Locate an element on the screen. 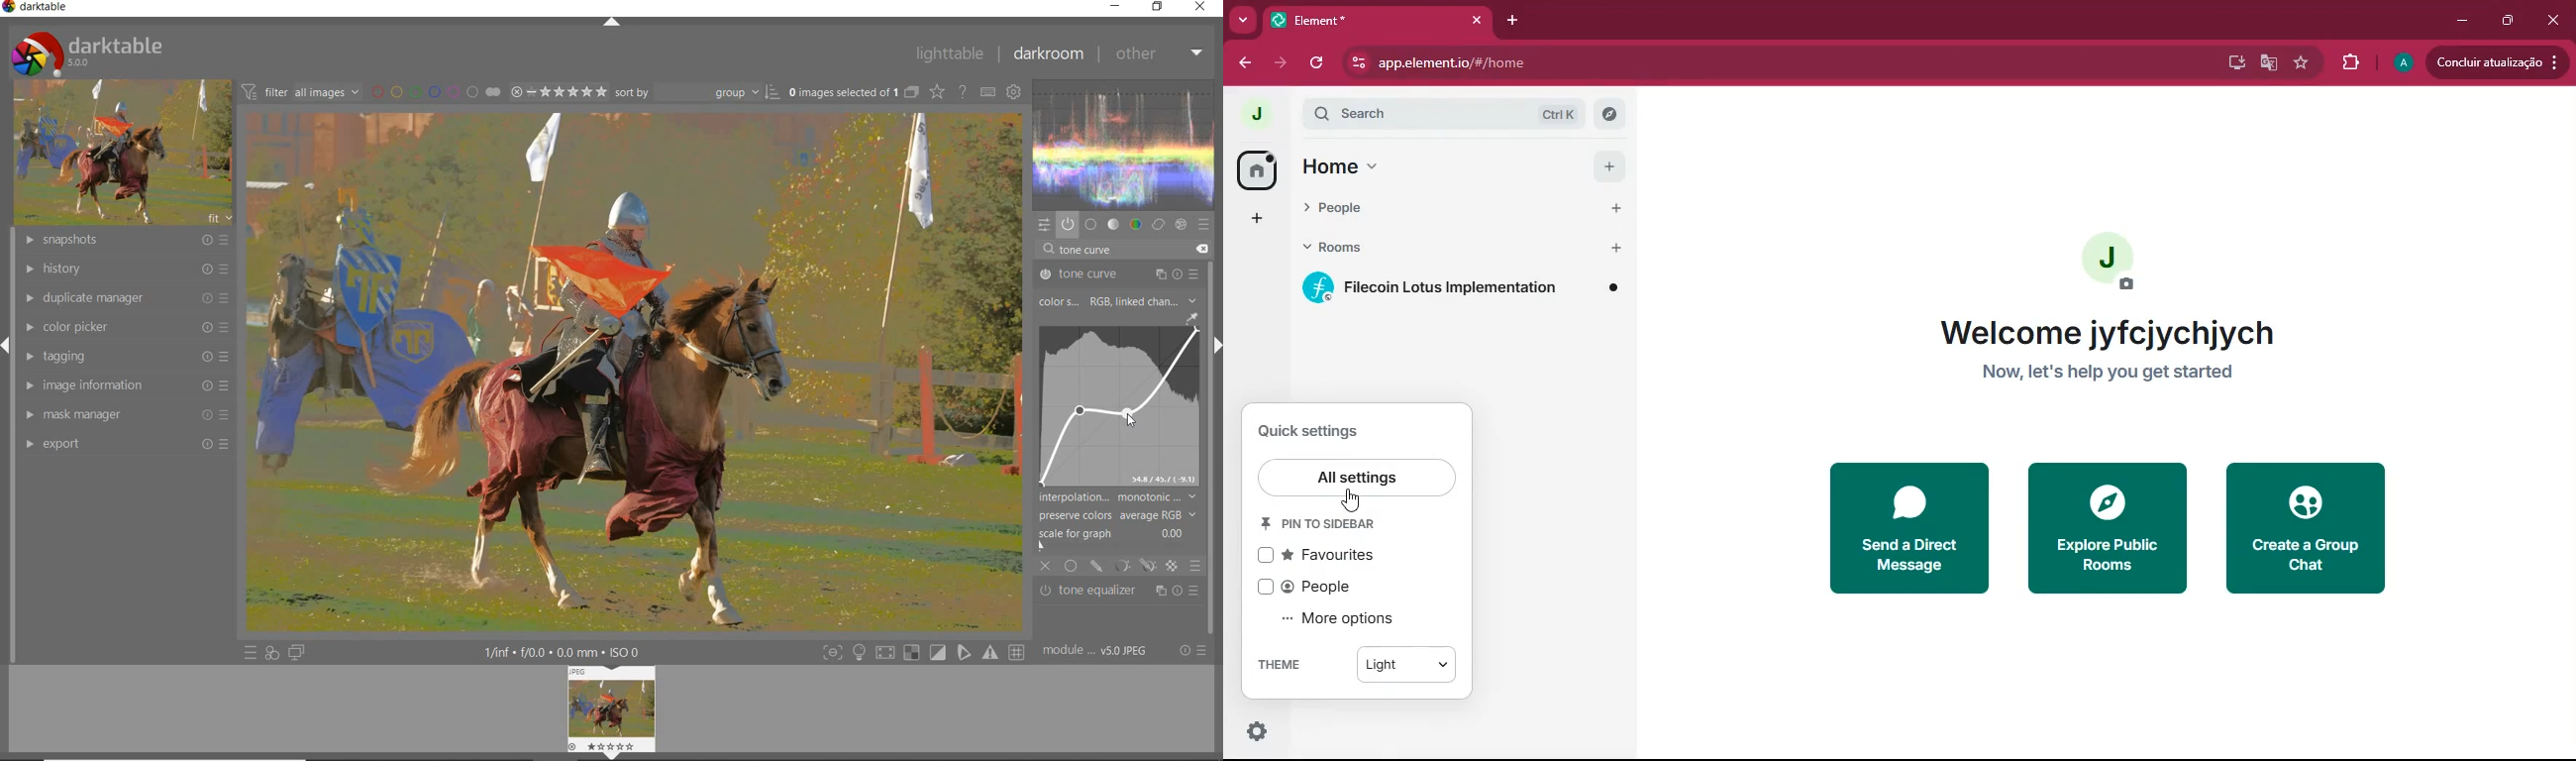 The width and height of the screenshot is (2576, 784). Image preview is located at coordinates (614, 710).